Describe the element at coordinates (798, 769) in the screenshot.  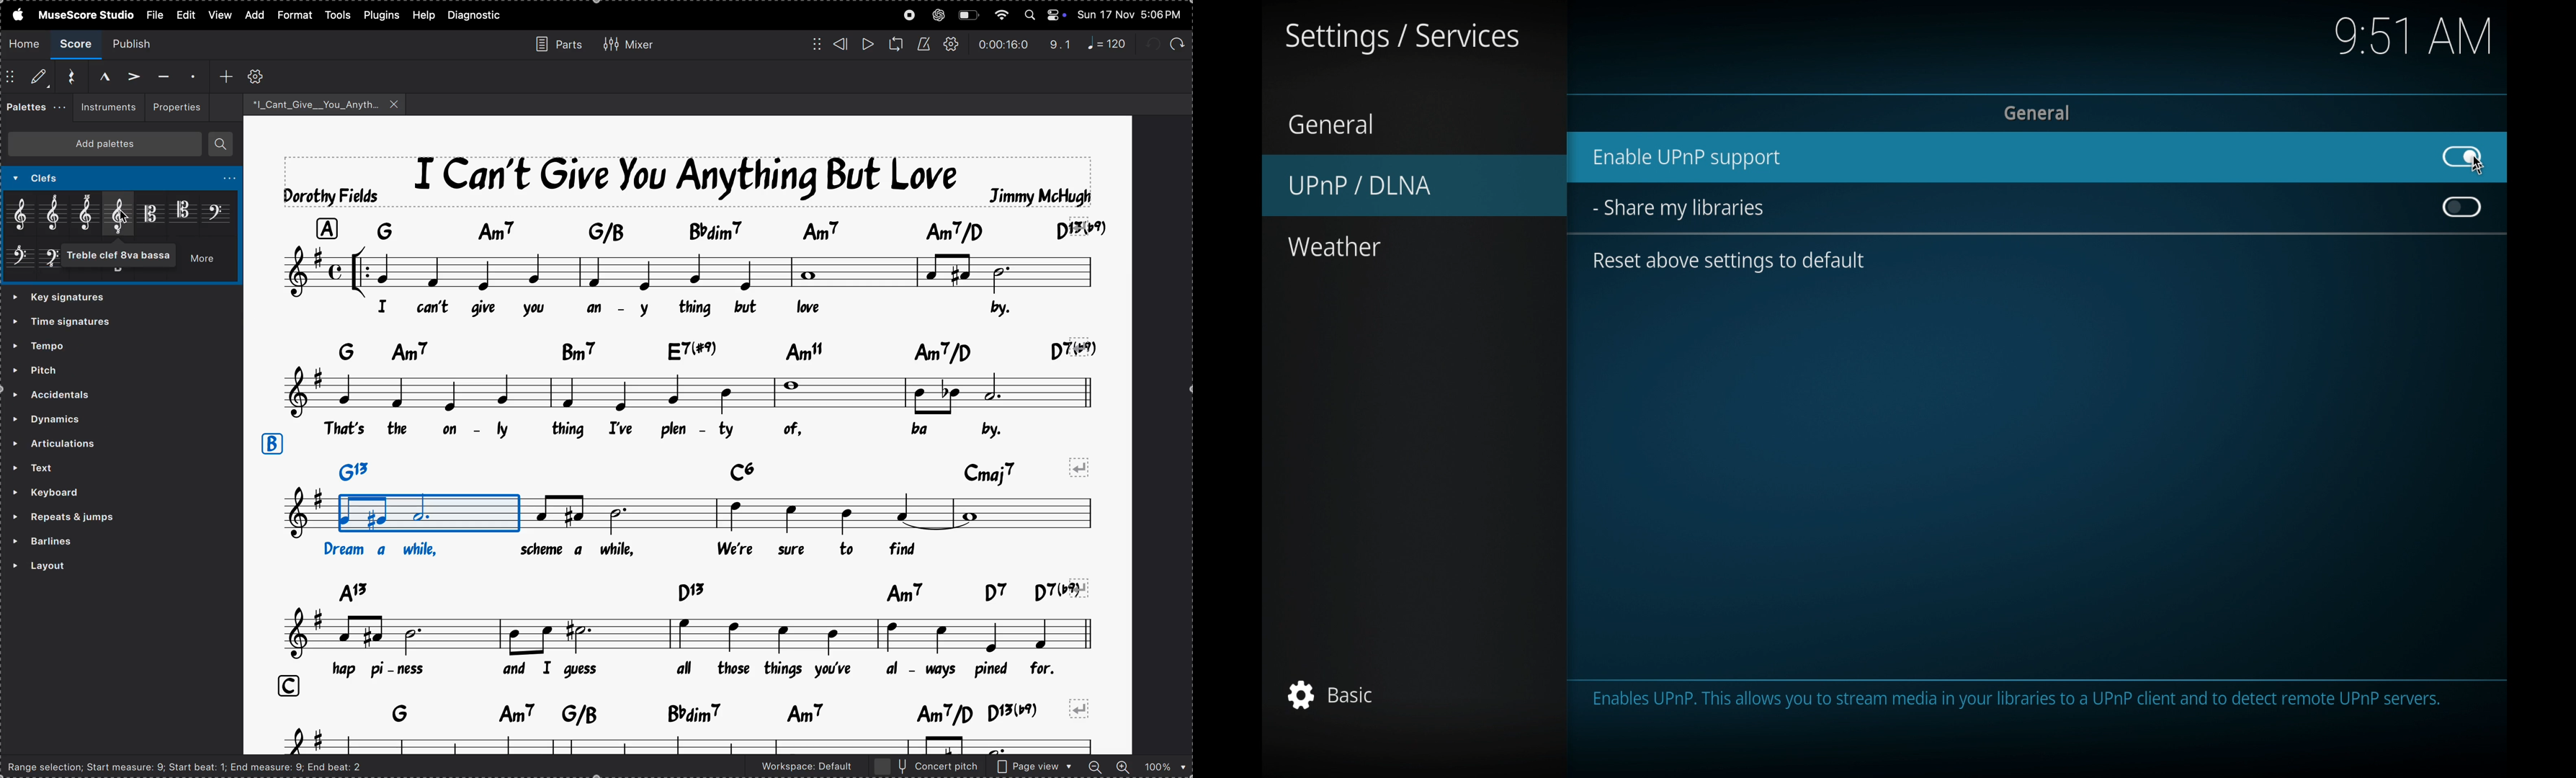
I see `worspace` at that location.